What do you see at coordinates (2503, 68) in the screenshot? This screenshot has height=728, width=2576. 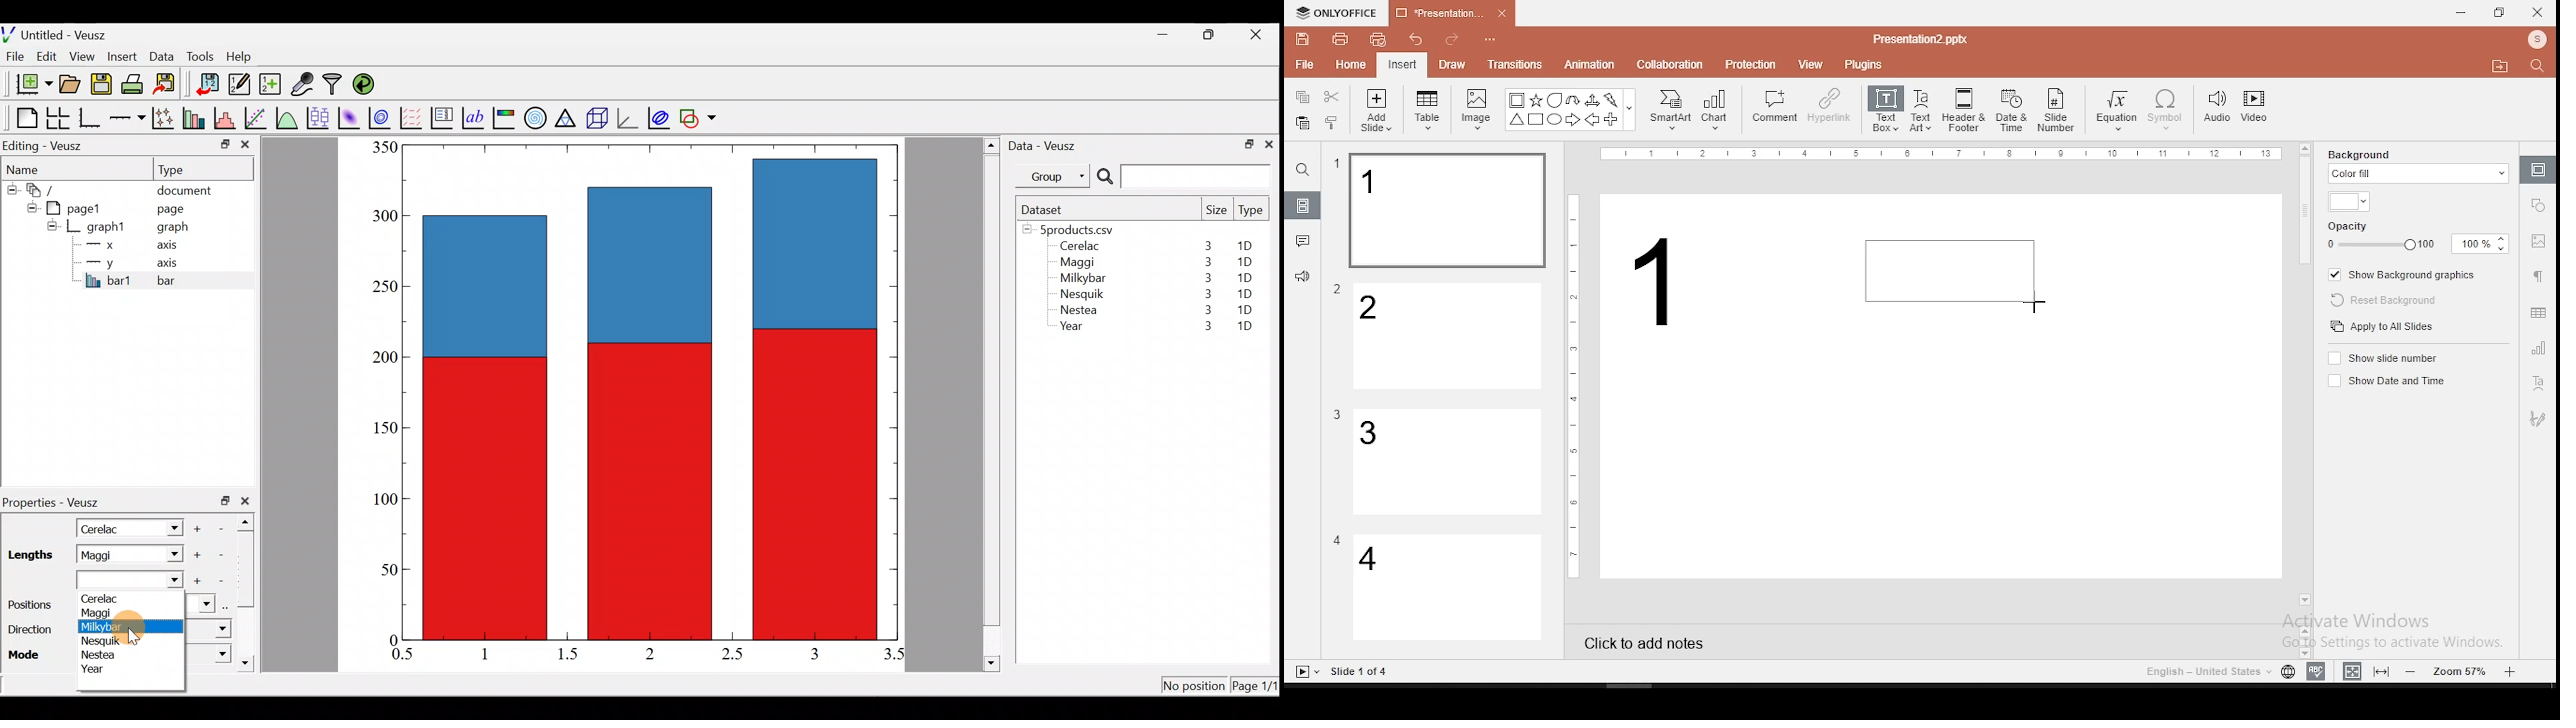 I see `Move to folder` at bounding box center [2503, 68].